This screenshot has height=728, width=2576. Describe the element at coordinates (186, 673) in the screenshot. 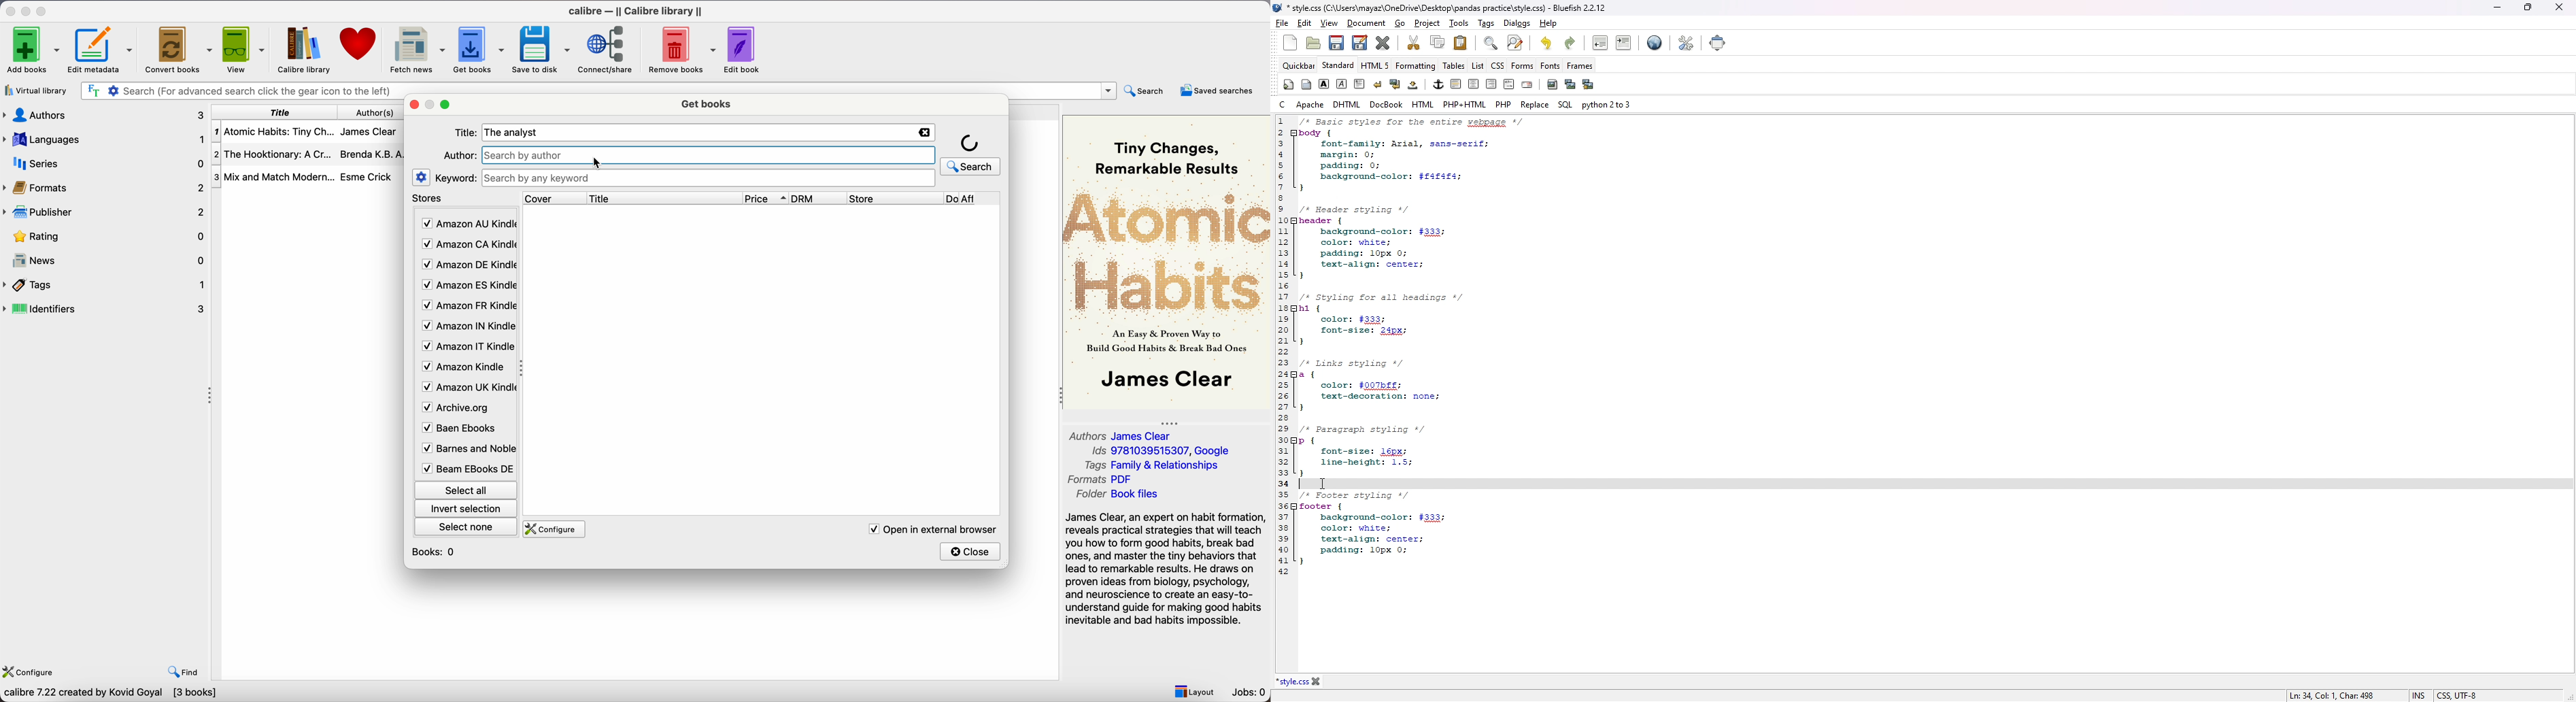

I see `find` at that location.